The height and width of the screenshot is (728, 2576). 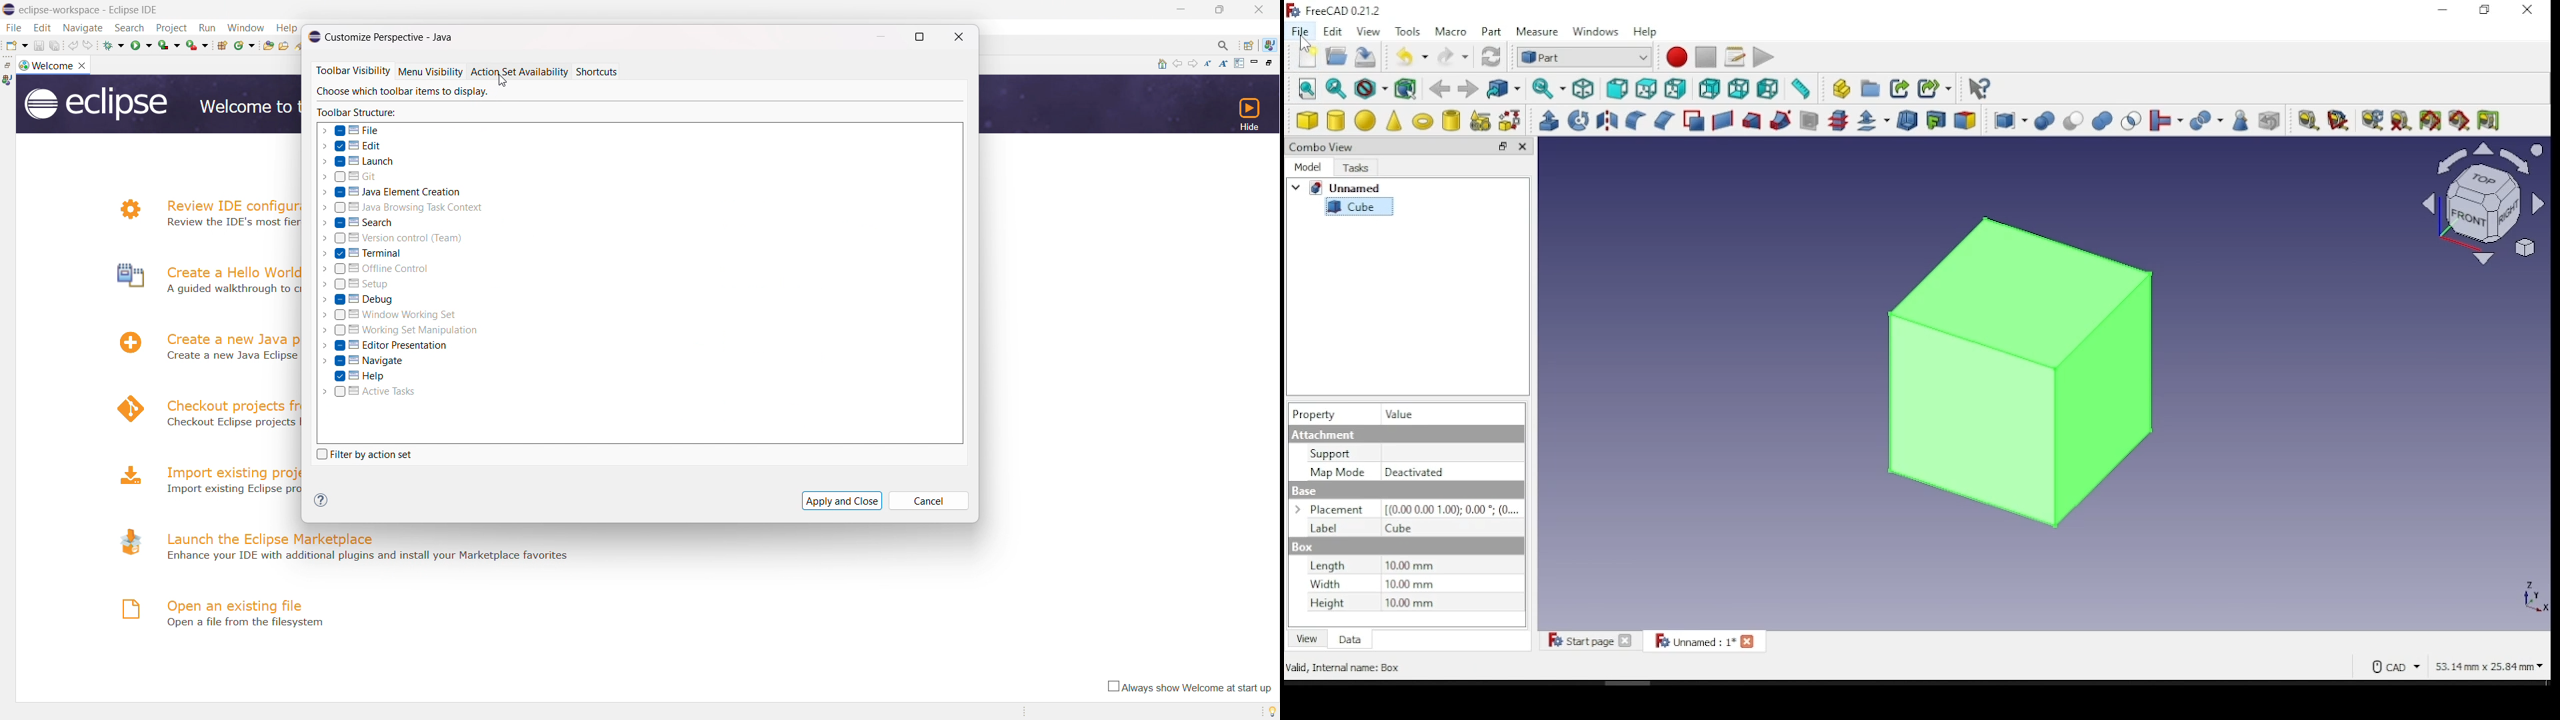 I want to click on Map Mode, so click(x=1337, y=471).